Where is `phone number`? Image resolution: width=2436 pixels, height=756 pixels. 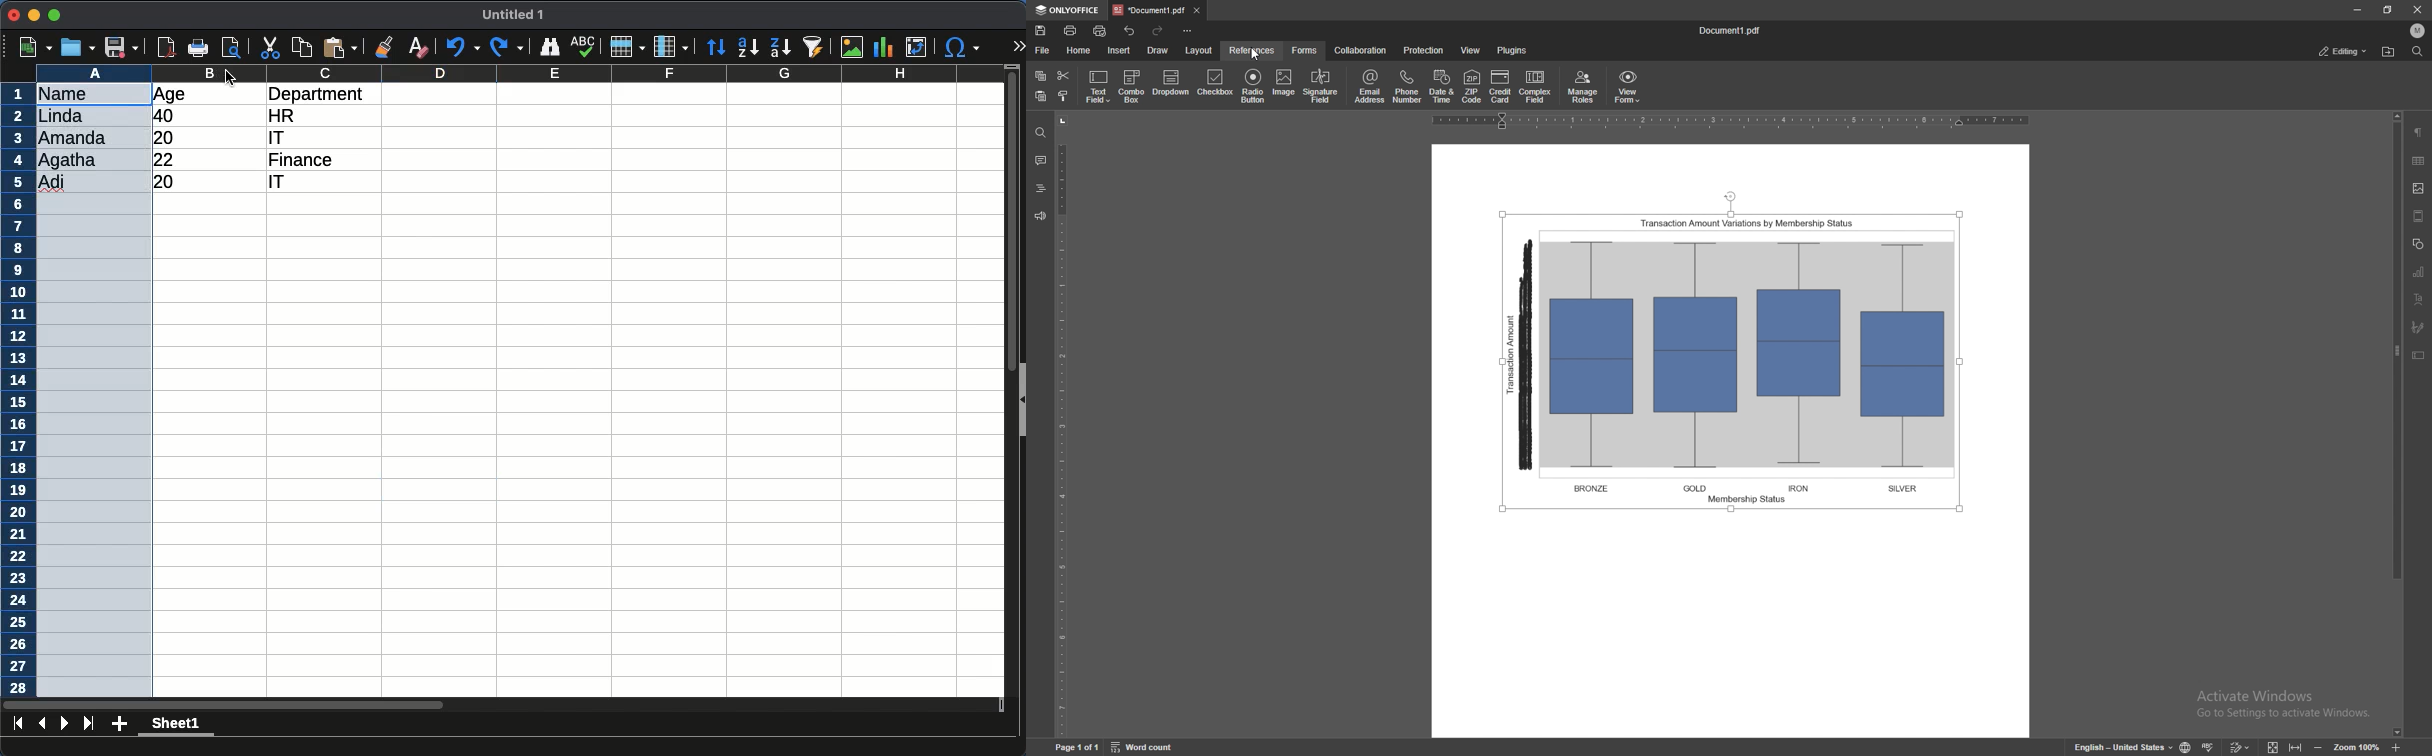
phone number is located at coordinates (1408, 86).